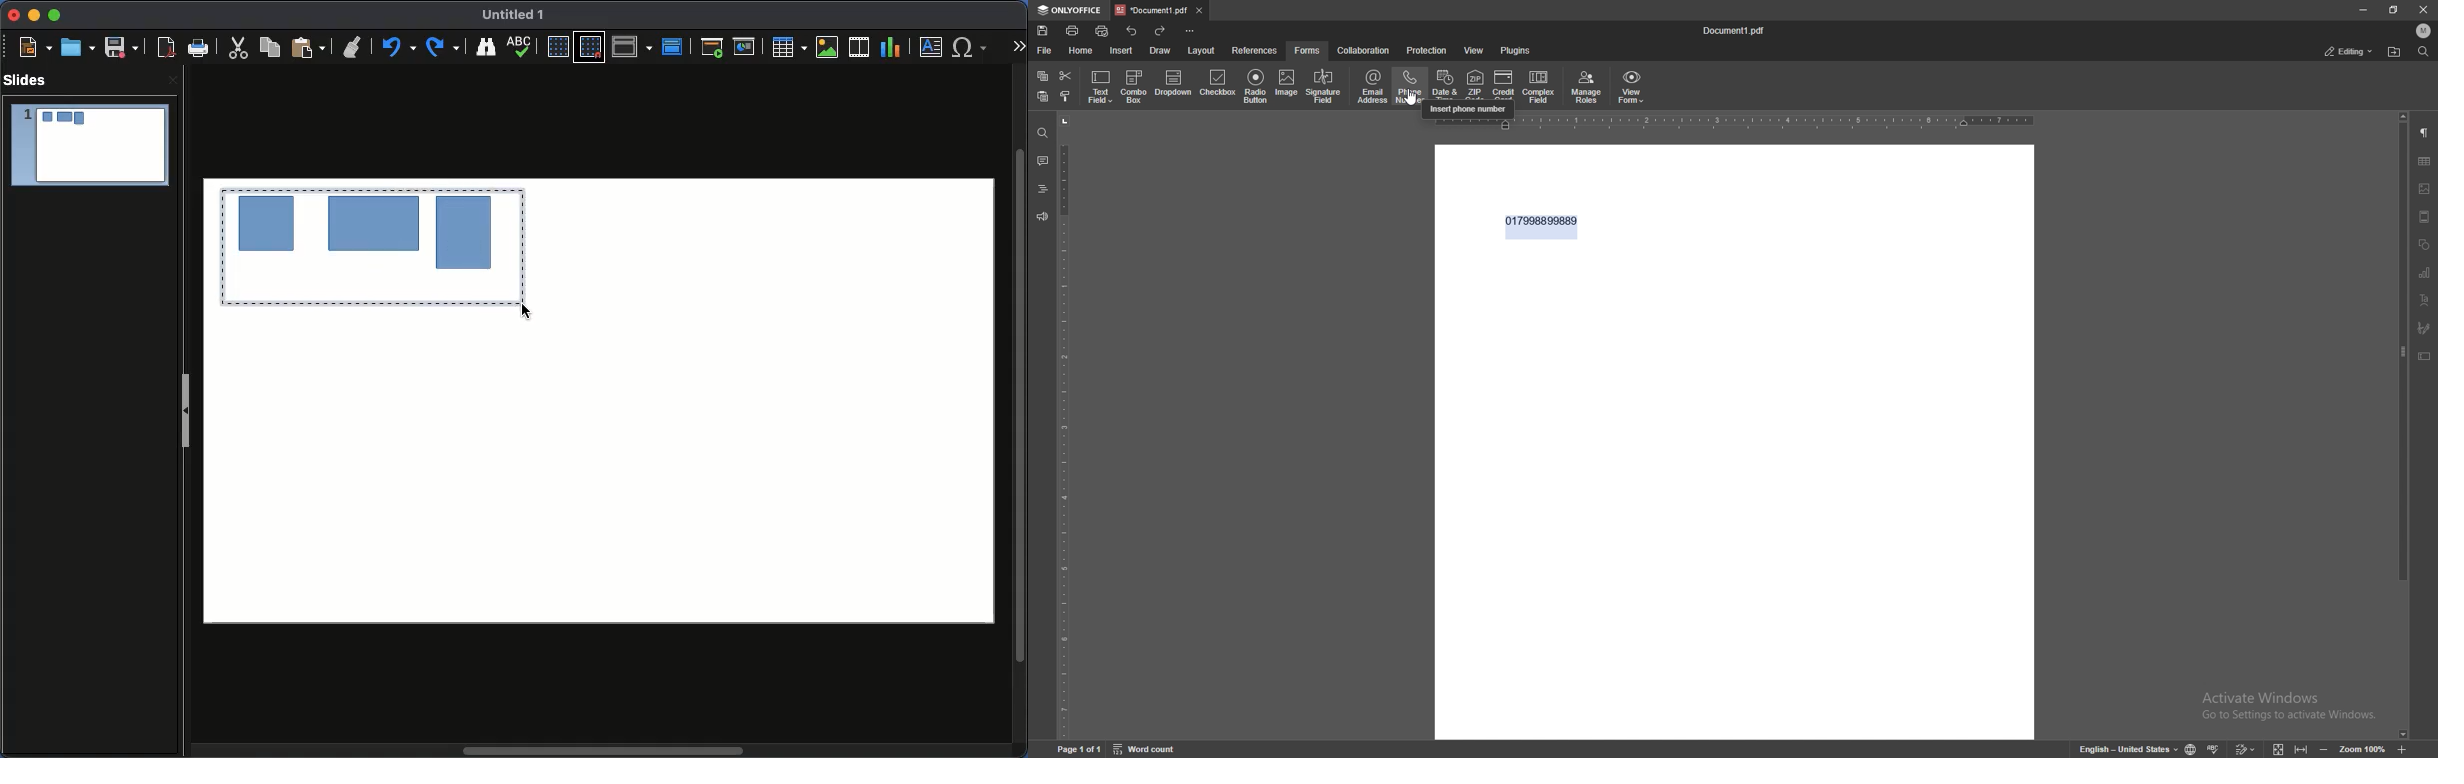 The image size is (2464, 784). I want to click on Minimize, so click(33, 16).